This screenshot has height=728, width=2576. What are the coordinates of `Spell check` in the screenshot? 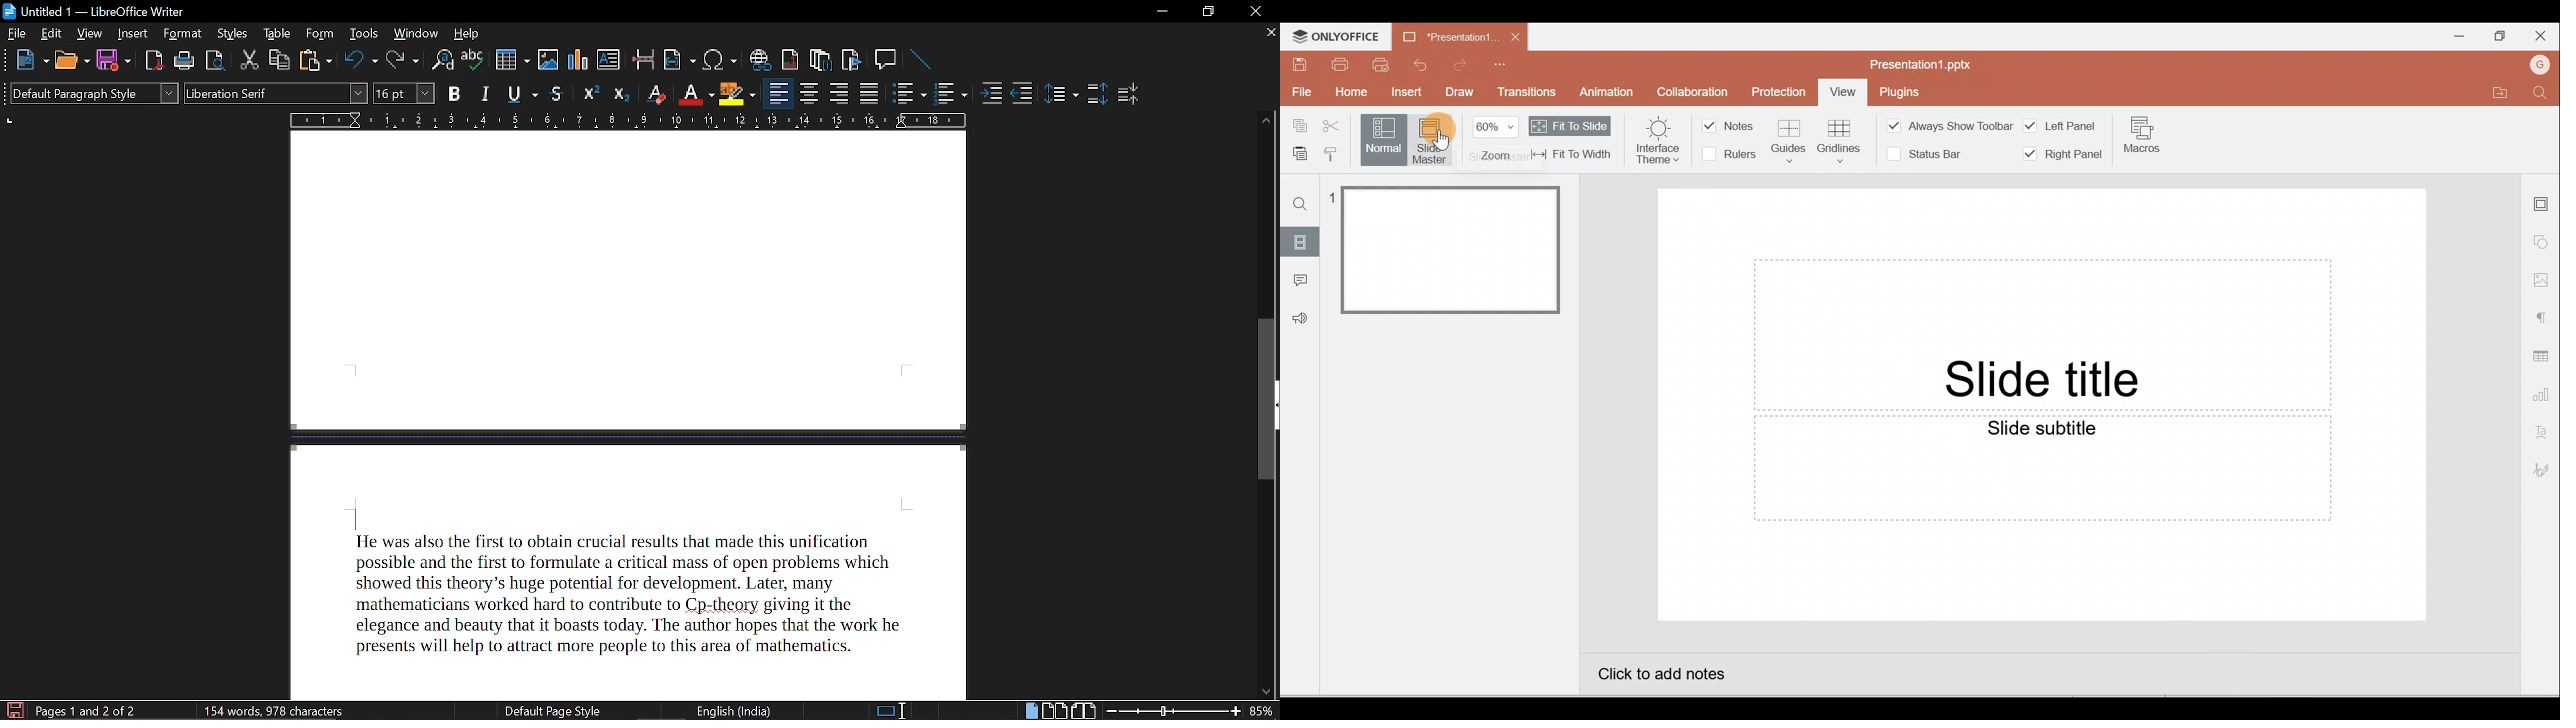 It's located at (472, 60).